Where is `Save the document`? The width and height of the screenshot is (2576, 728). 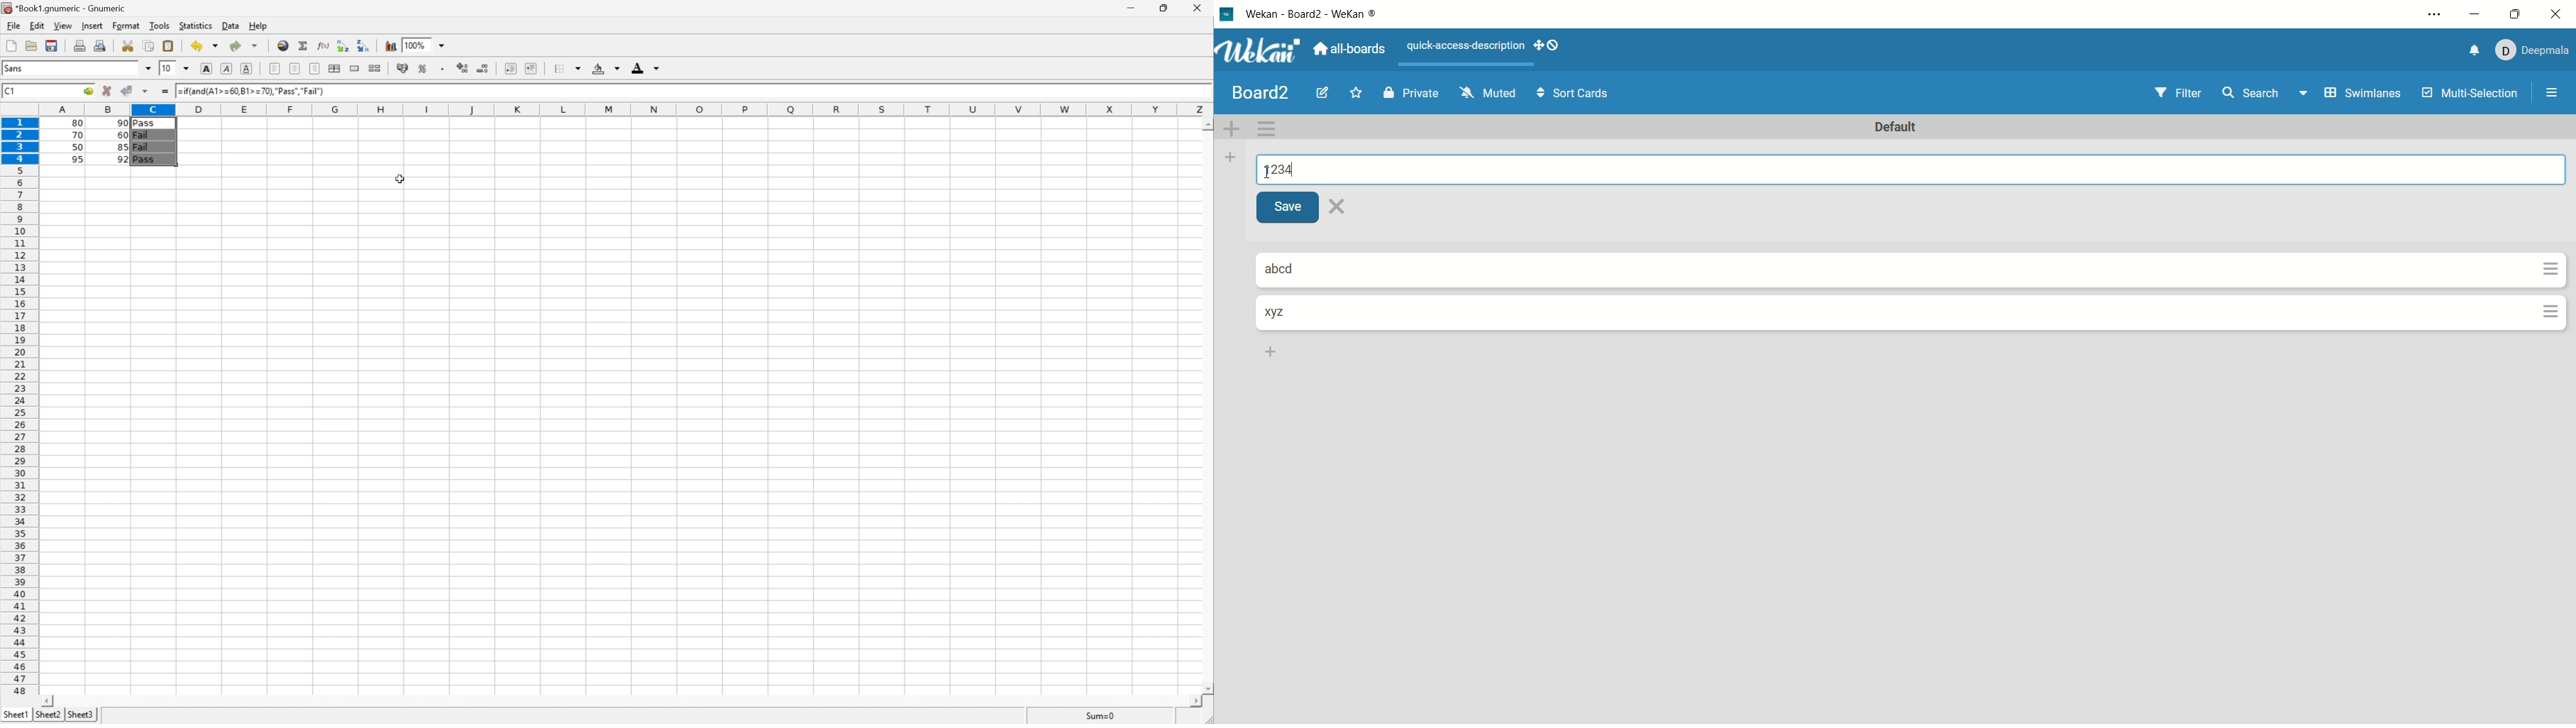
Save the document is located at coordinates (31, 46).